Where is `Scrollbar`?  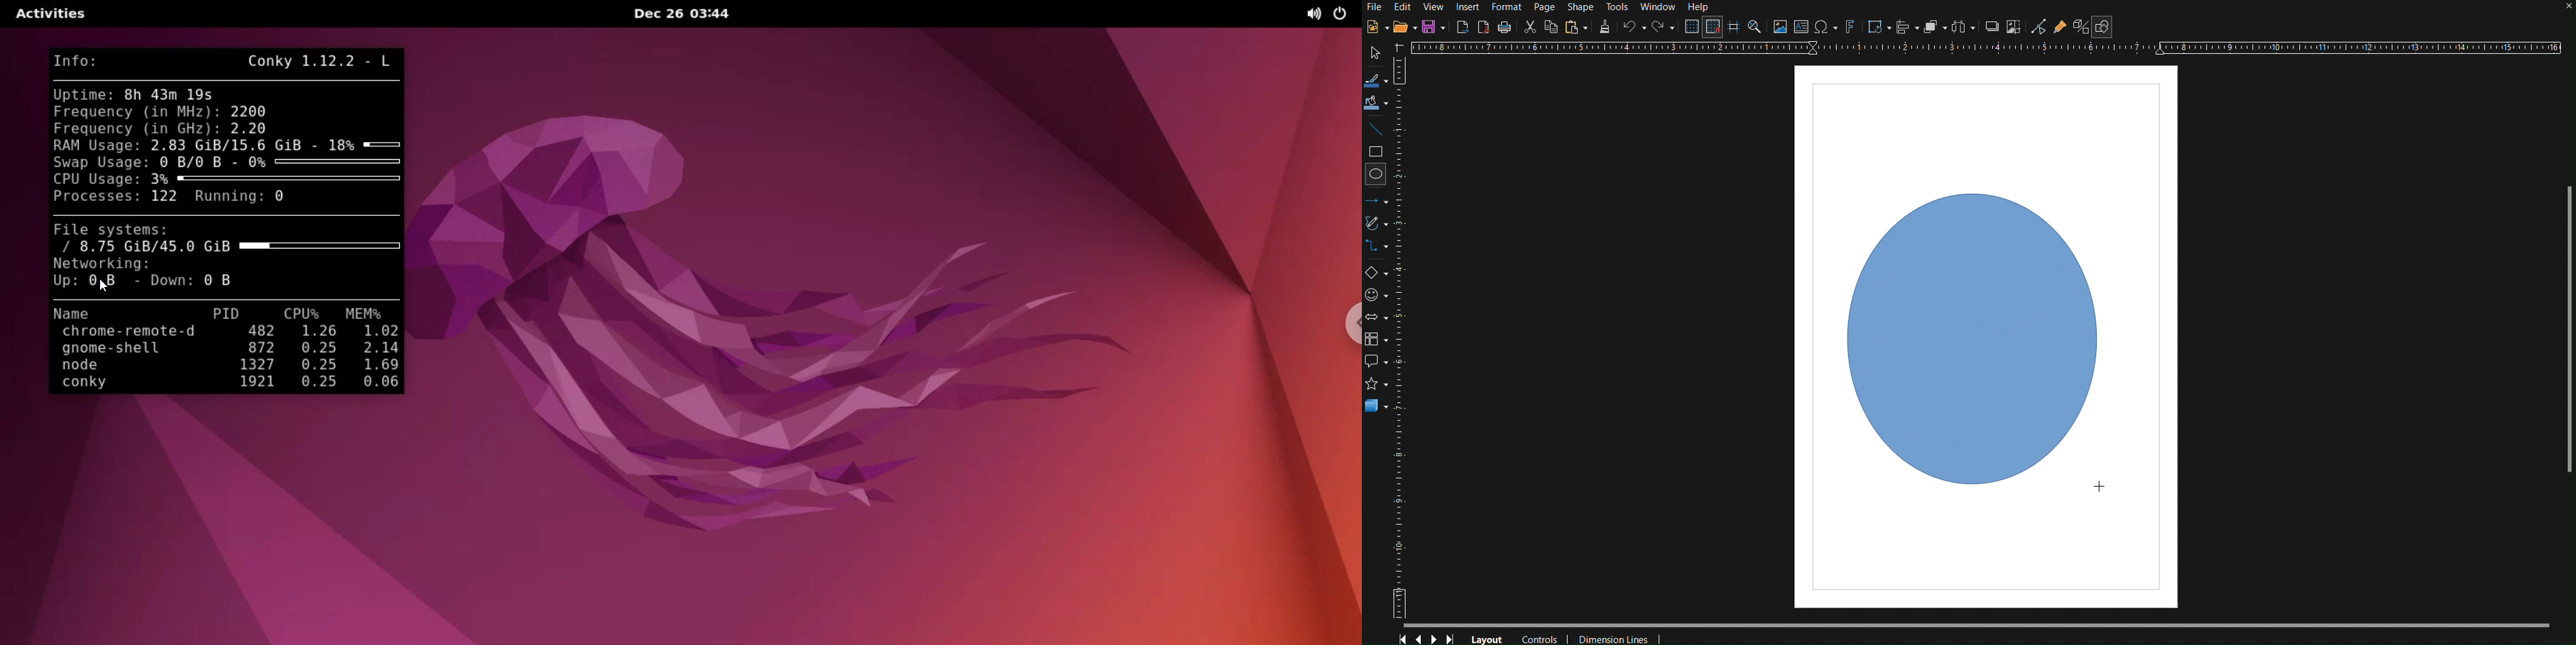 Scrollbar is located at coordinates (1989, 624).